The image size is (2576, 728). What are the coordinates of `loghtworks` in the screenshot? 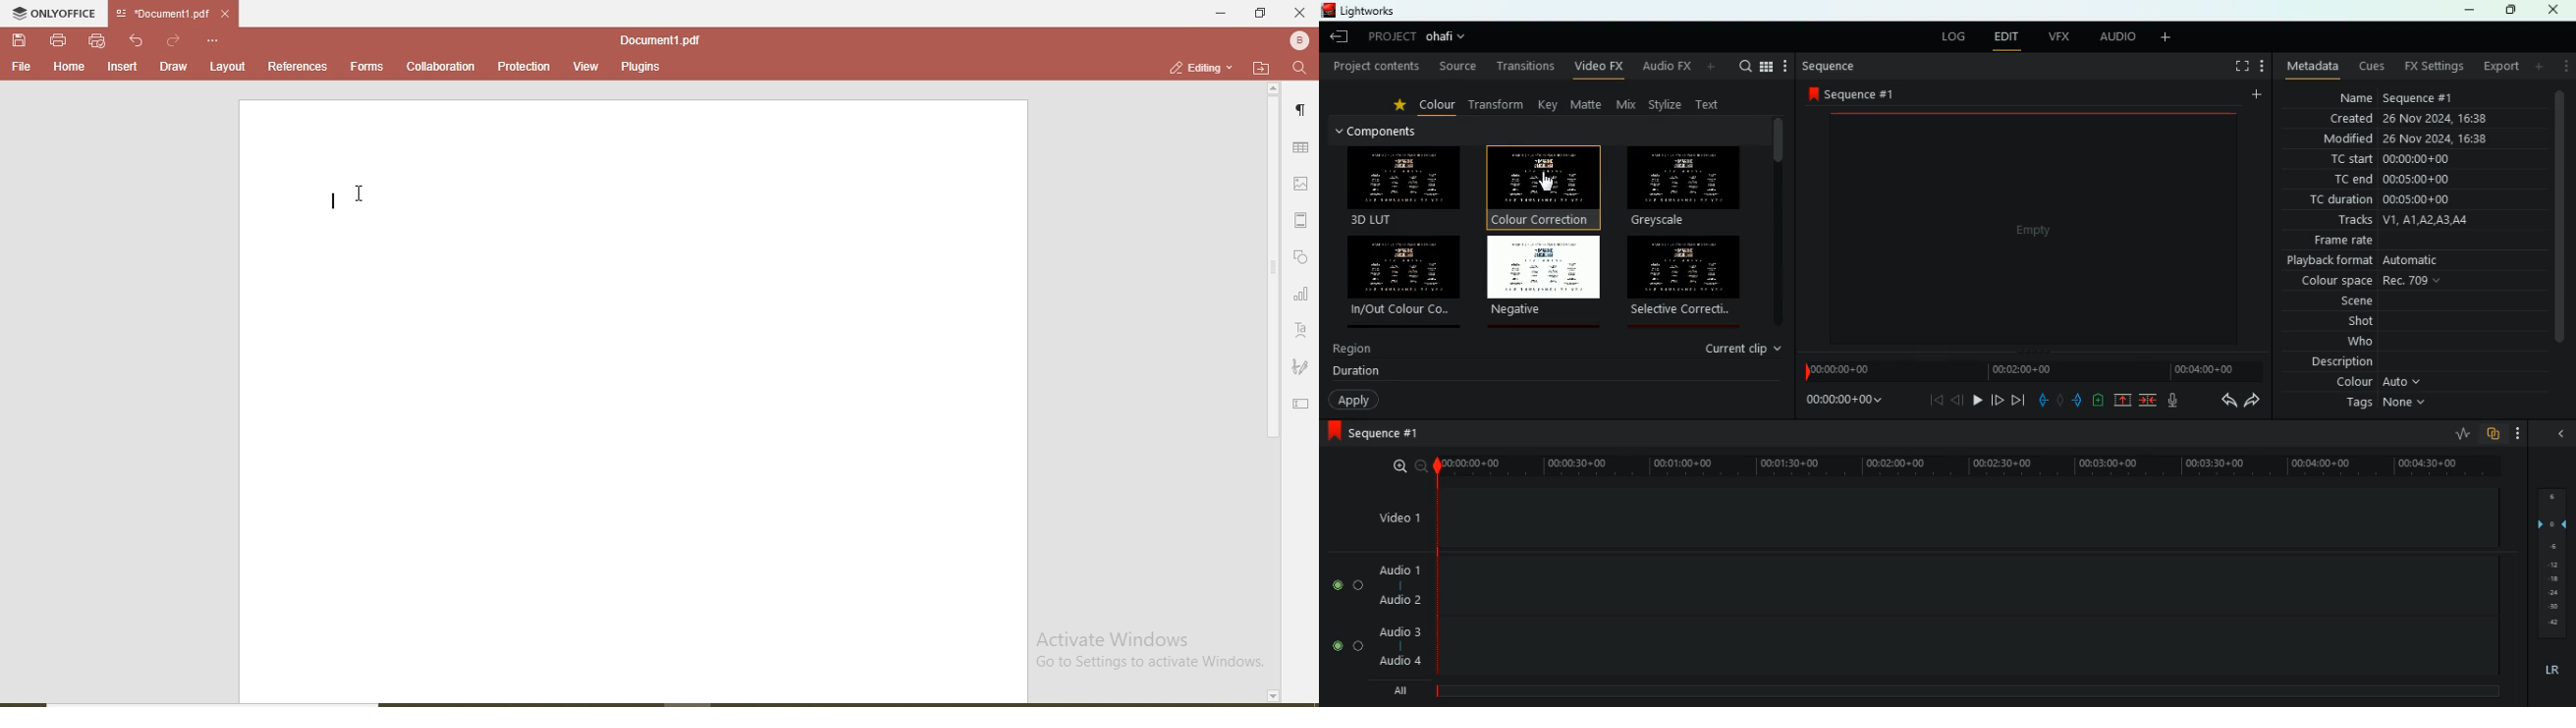 It's located at (1373, 10).